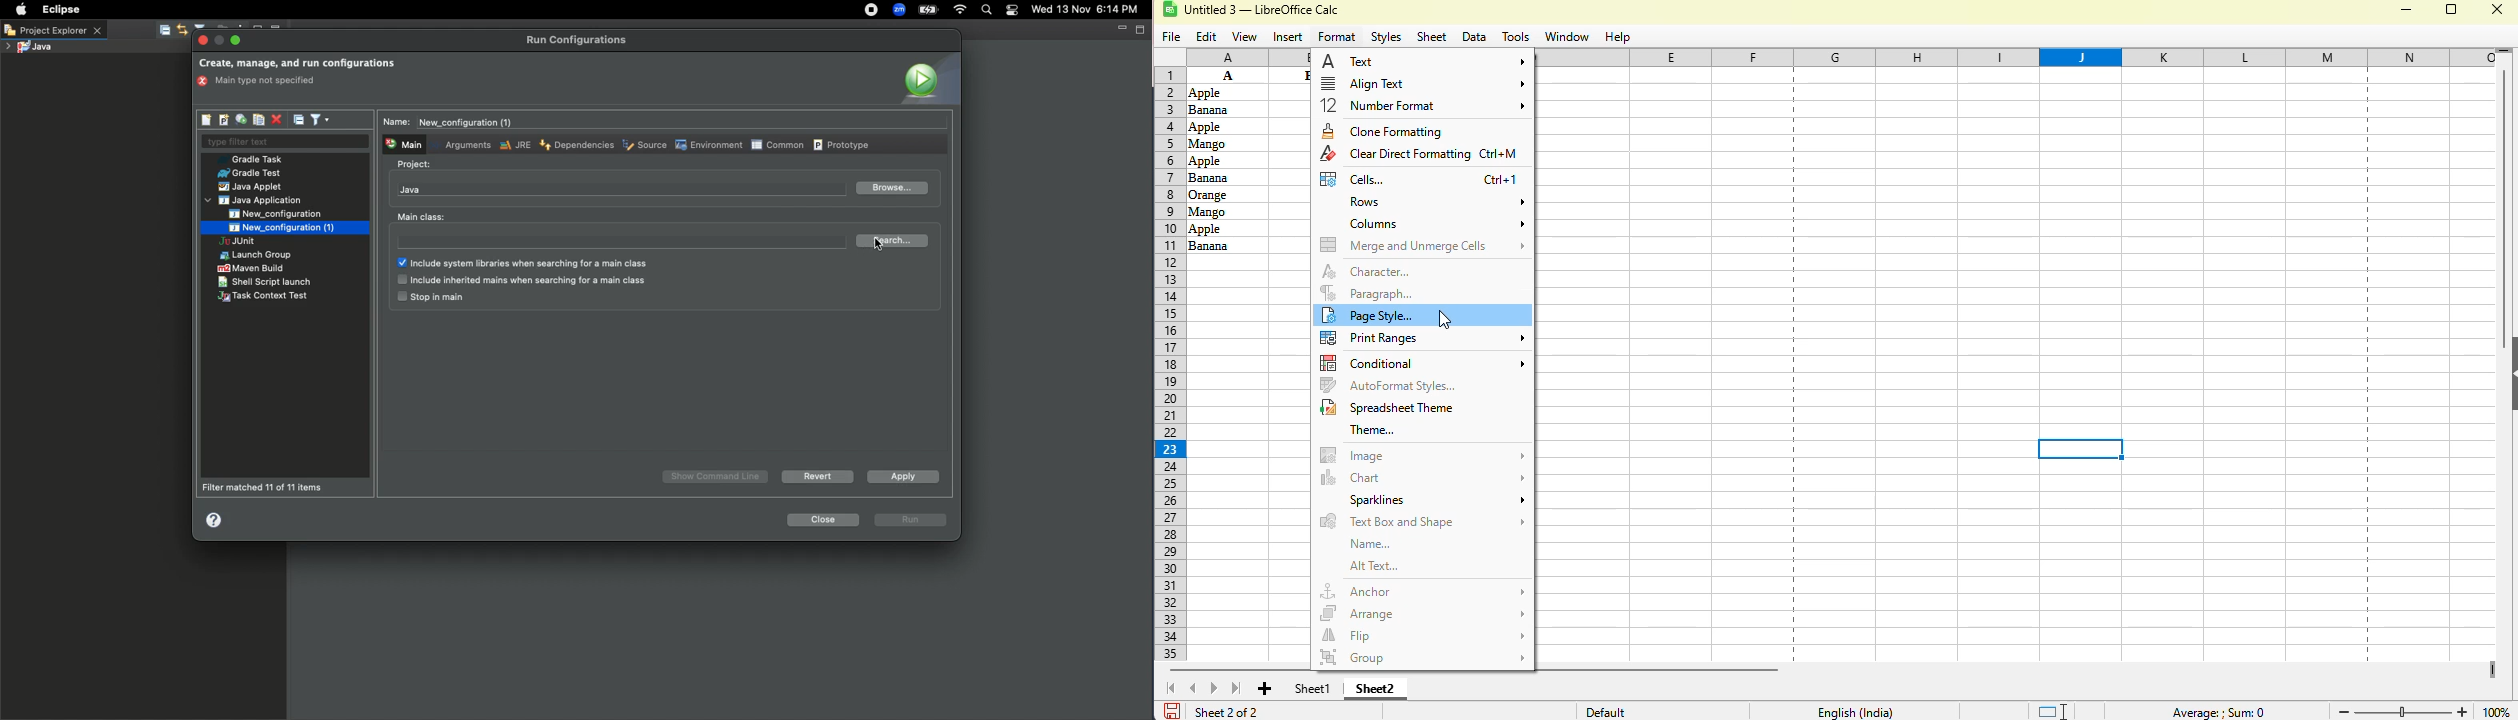 This screenshot has width=2520, height=728. I want to click on default, so click(1605, 712).